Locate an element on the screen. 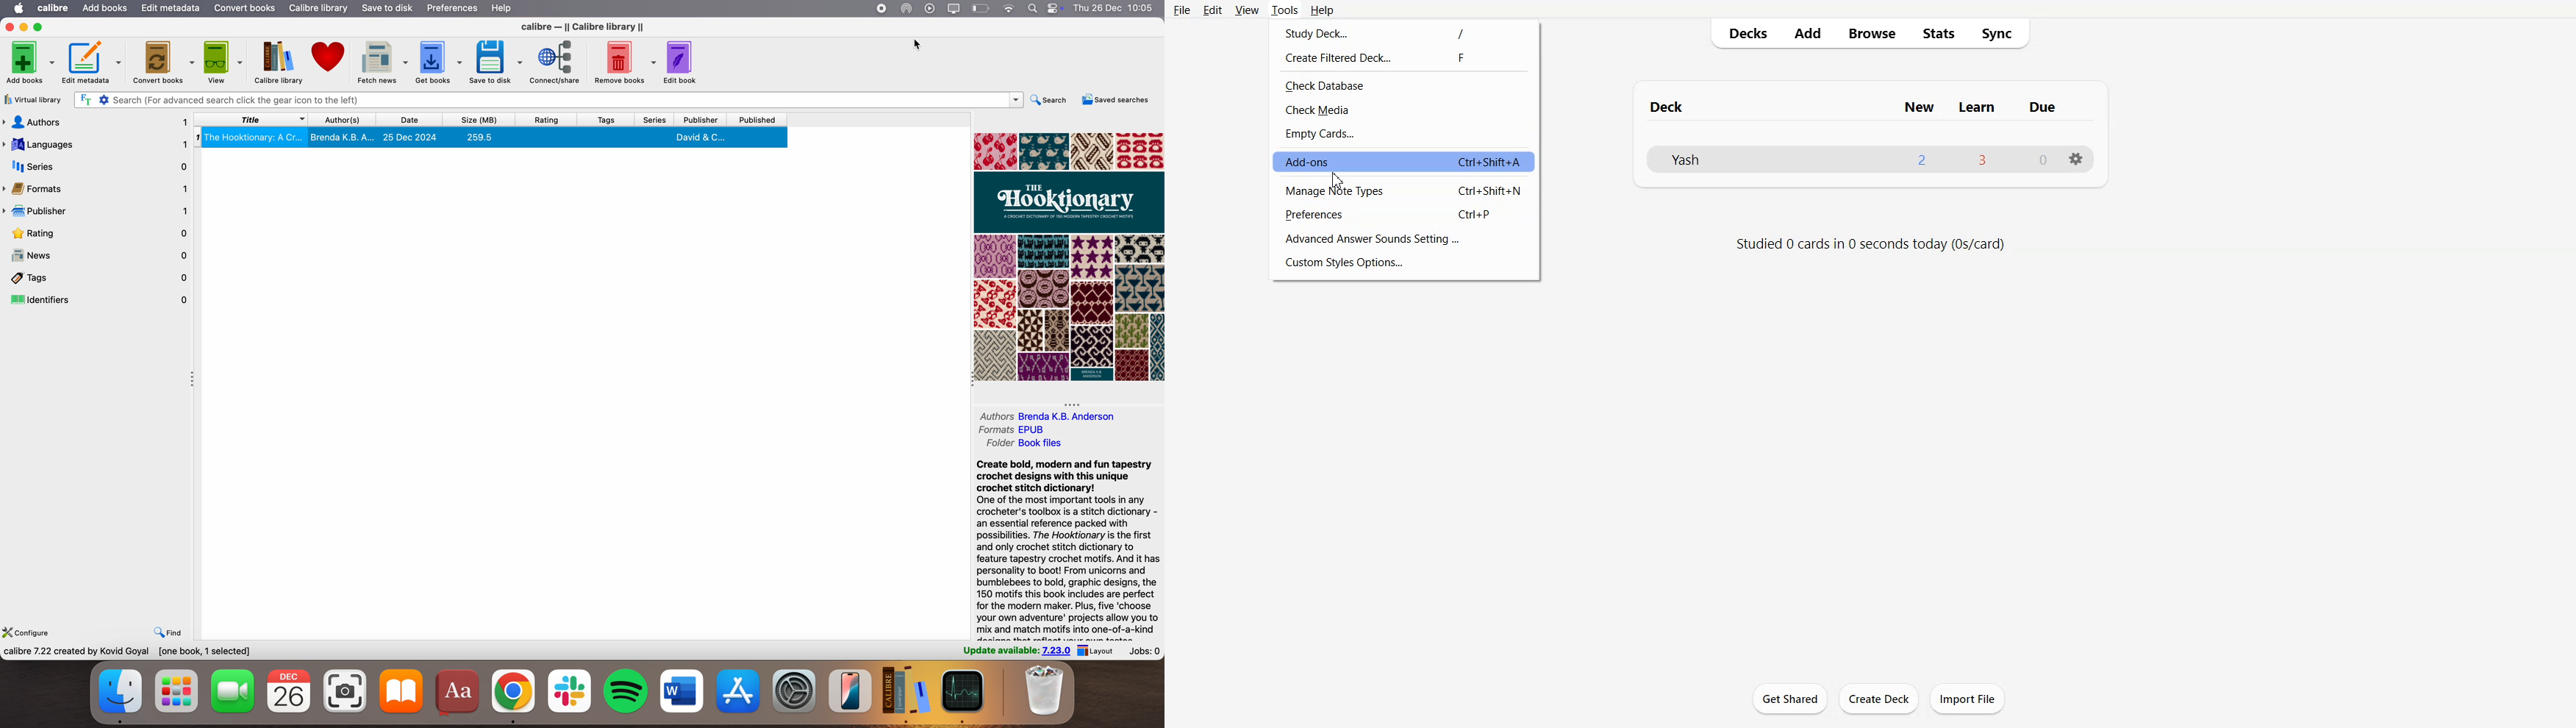 The width and height of the screenshot is (2576, 728). Jobs: 0 is located at coordinates (1145, 651).